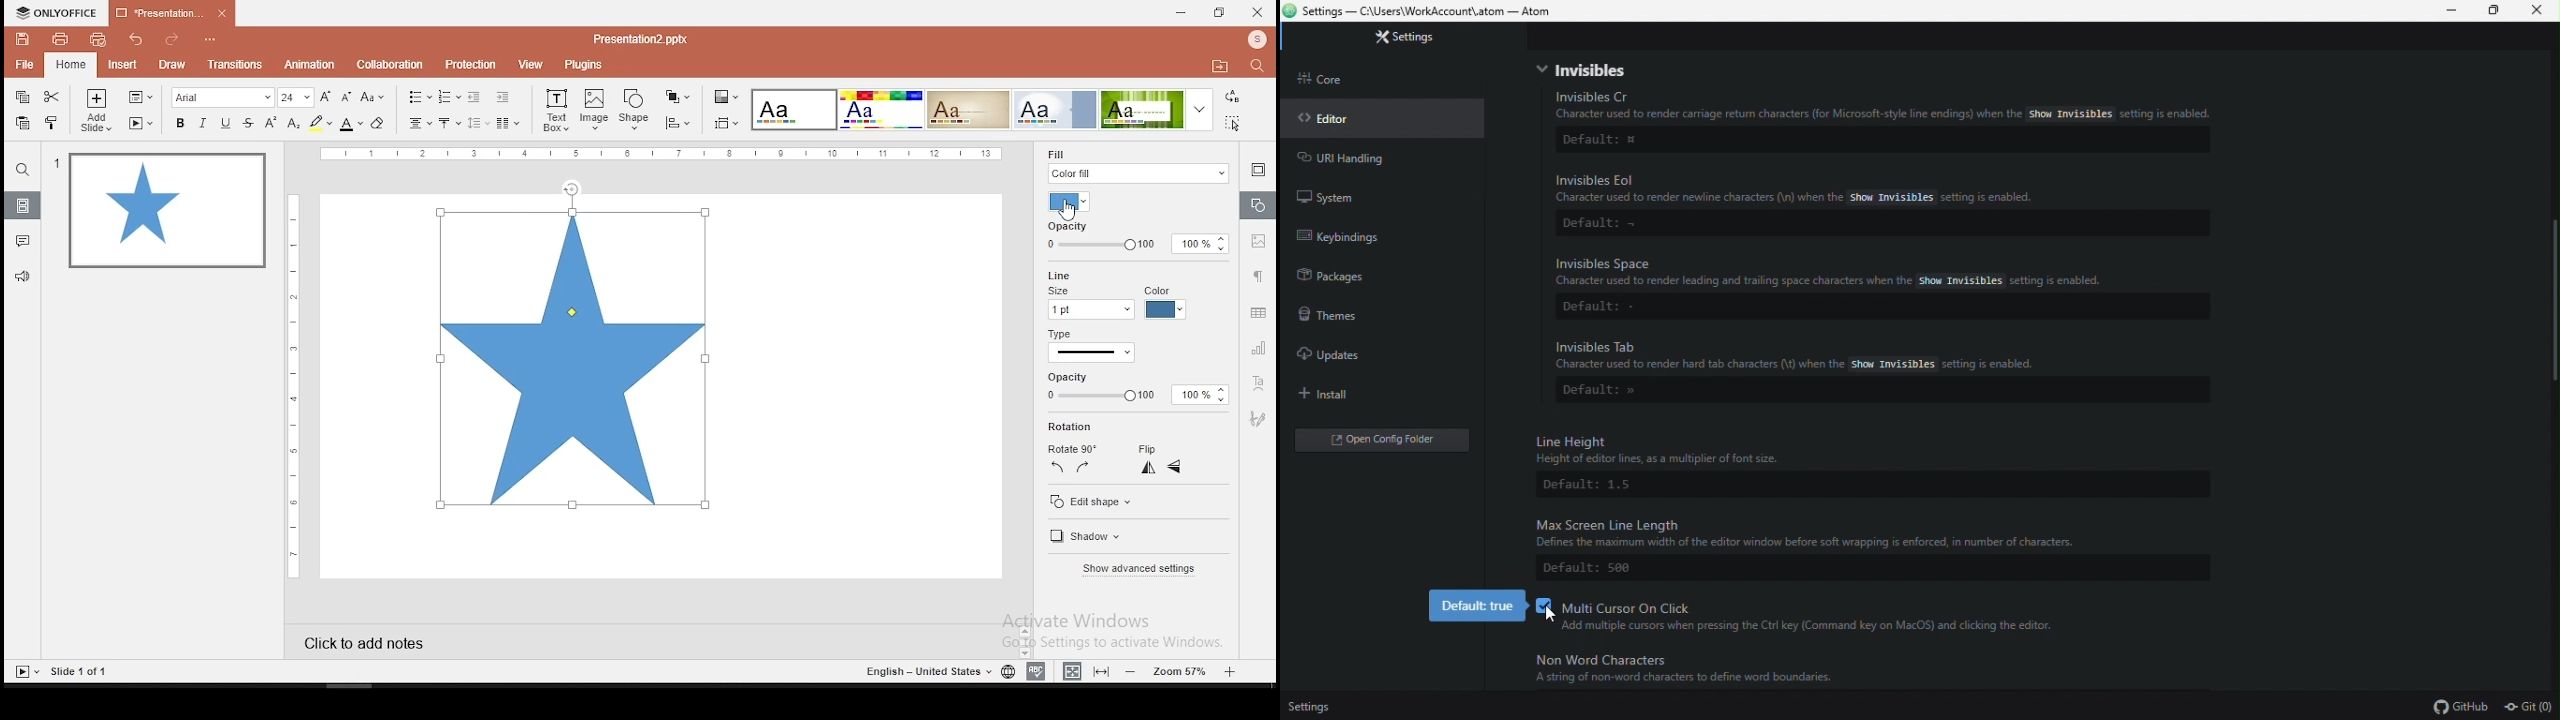 The height and width of the screenshot is (728, 2576). Describe the element at coordinates (637, 111) in the screenshot. I see `shape` at that location.